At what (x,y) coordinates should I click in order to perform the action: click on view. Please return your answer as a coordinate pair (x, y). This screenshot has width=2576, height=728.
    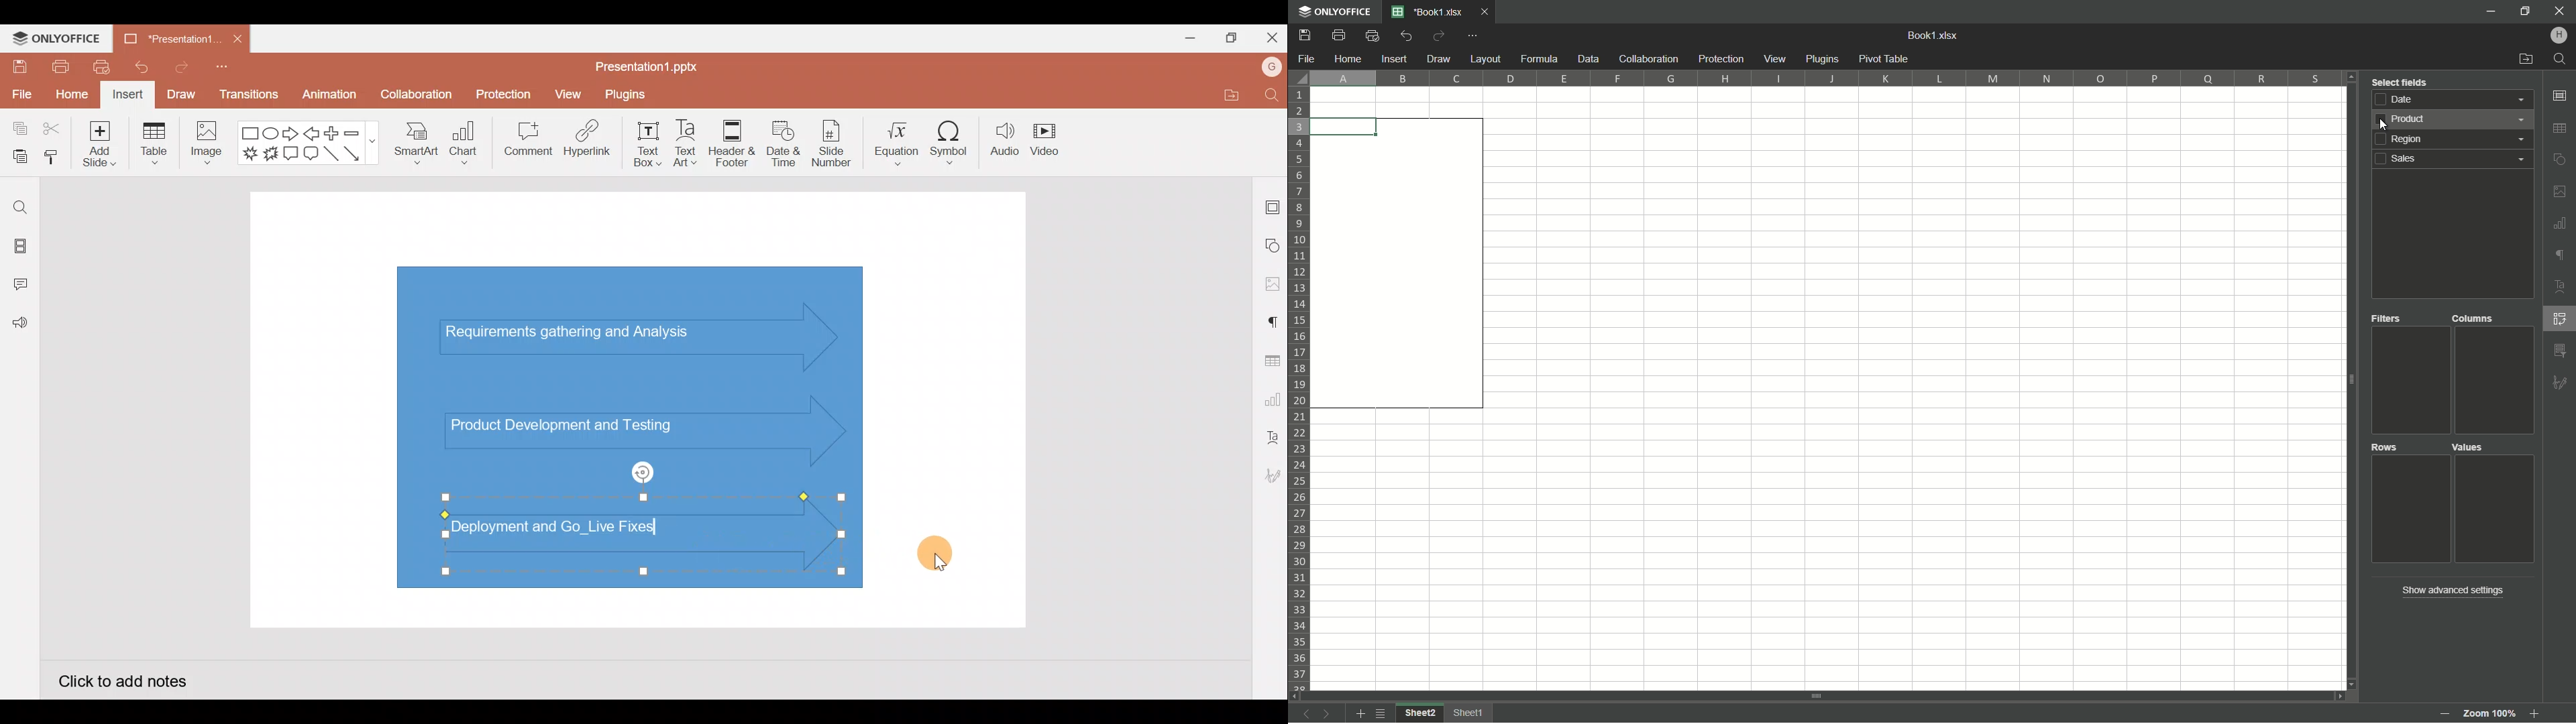
    Looking at the image, I should click on (1776, 60).